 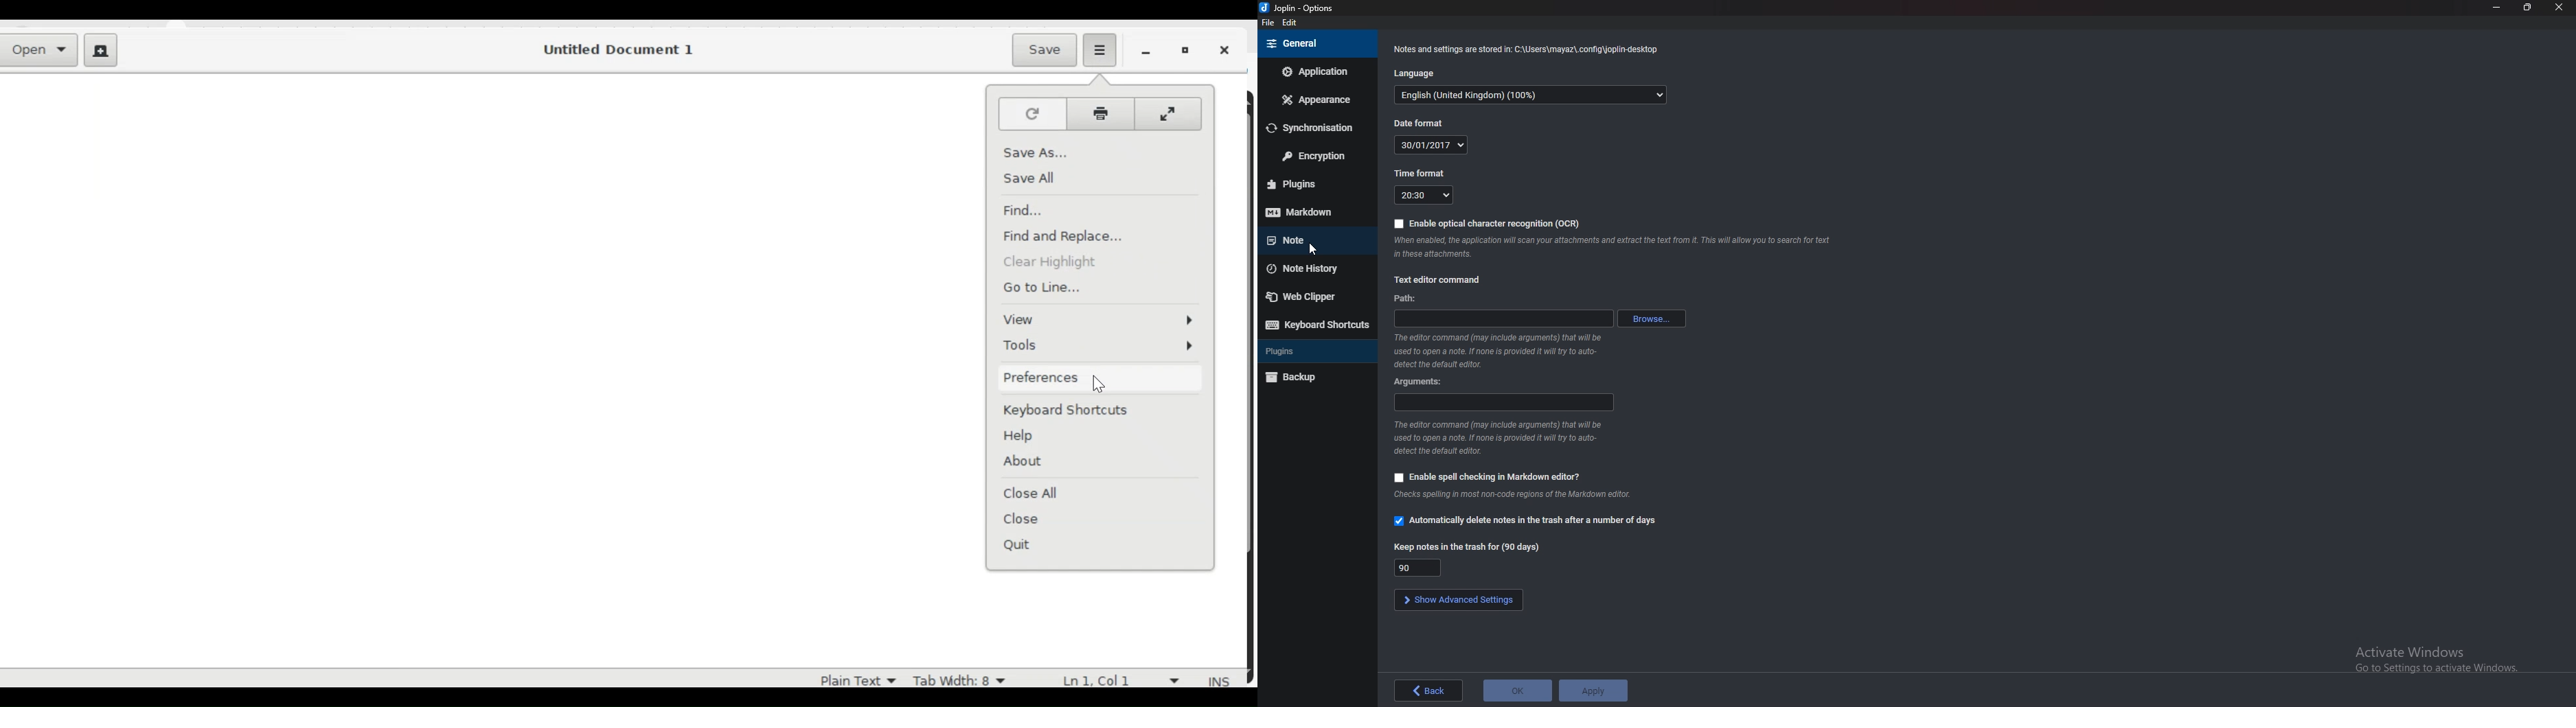 I want to click on plugins, so click(x=1316, y=183).